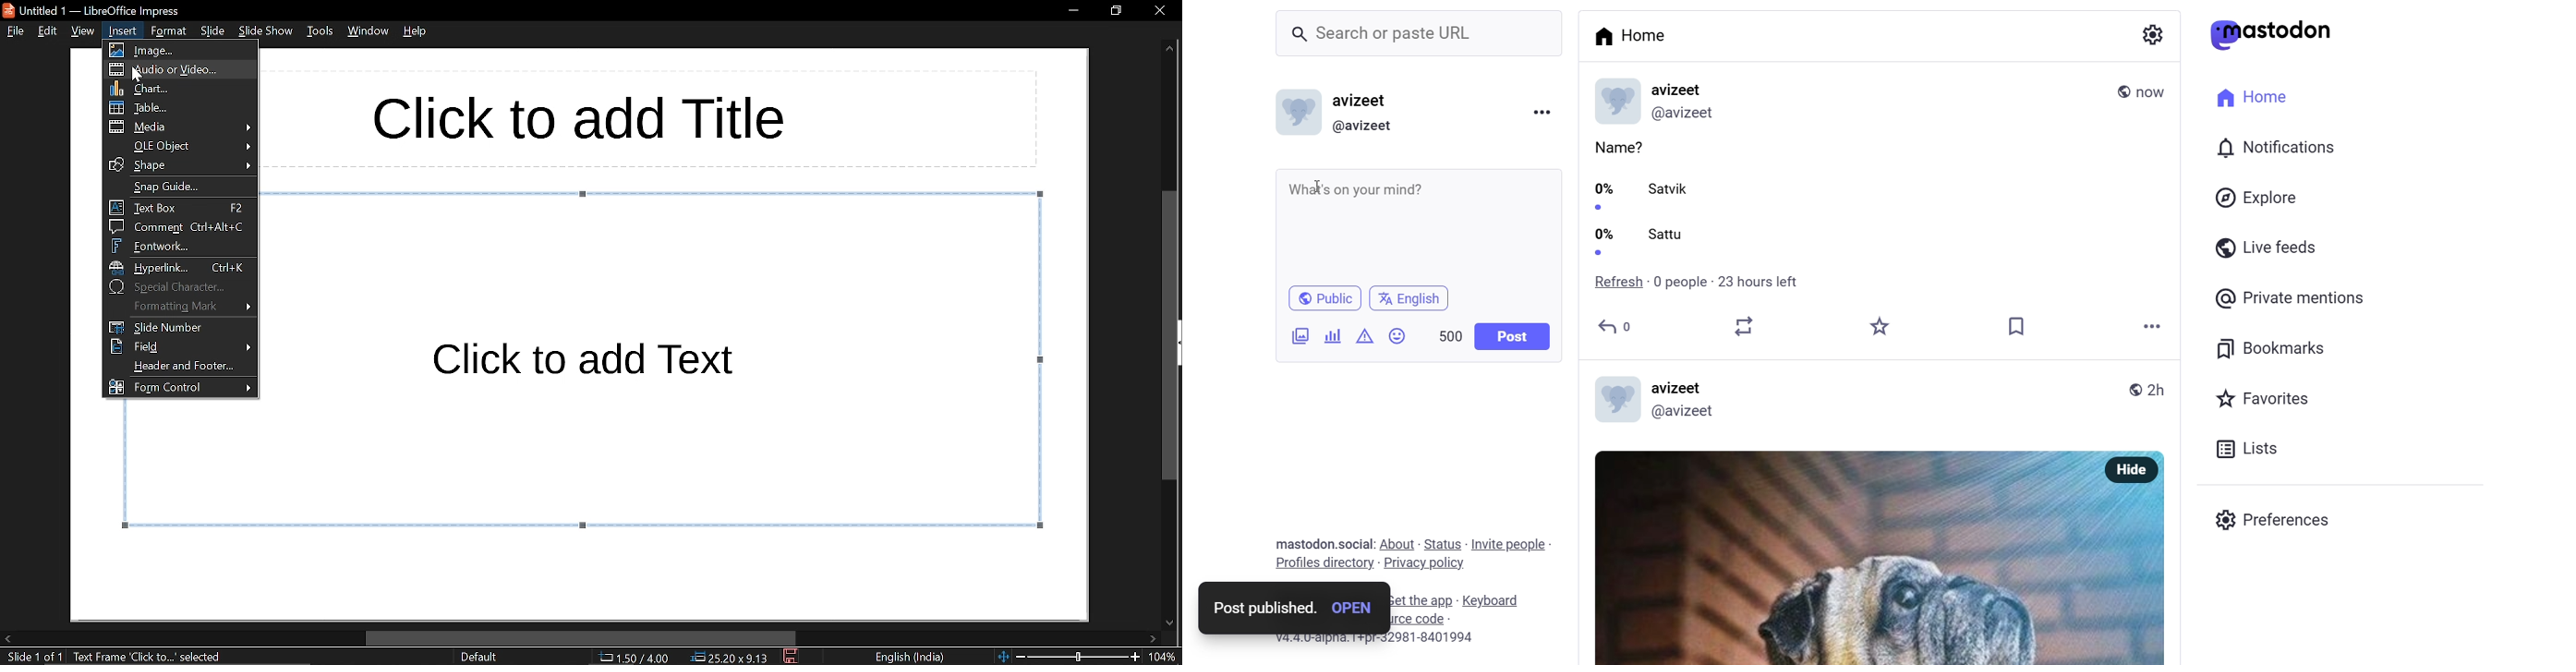  What do you see at coordinates (1442, 544) in the screenshot?
I see `status` at bounding box center [1442, 544].